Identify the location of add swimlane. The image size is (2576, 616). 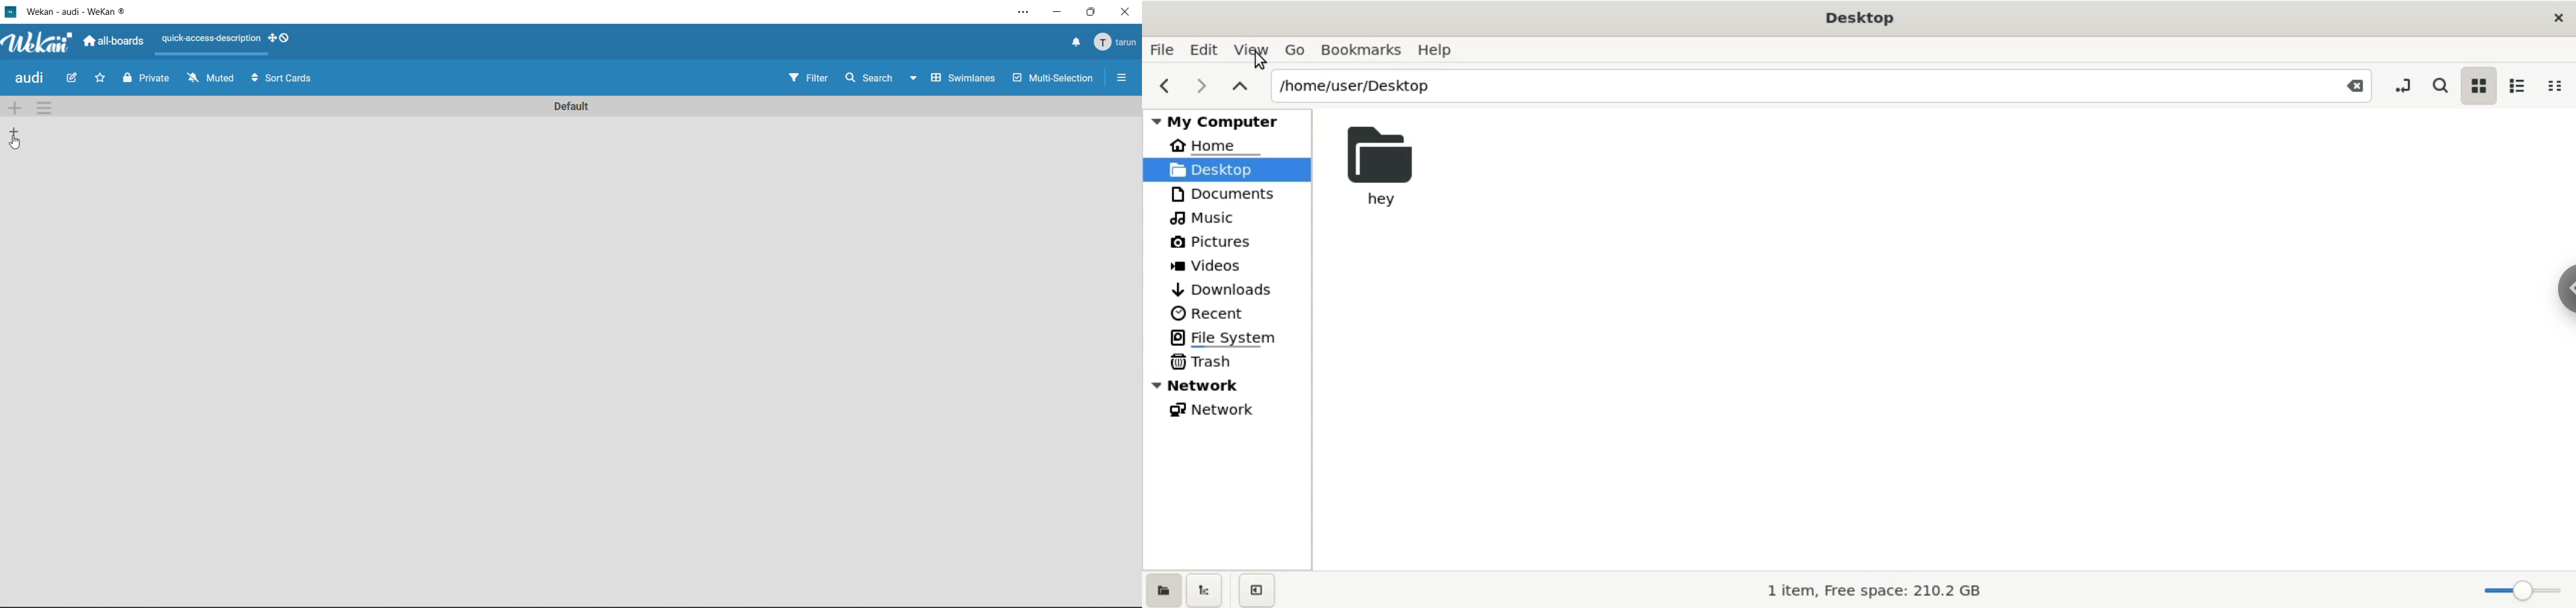
(14, 108).